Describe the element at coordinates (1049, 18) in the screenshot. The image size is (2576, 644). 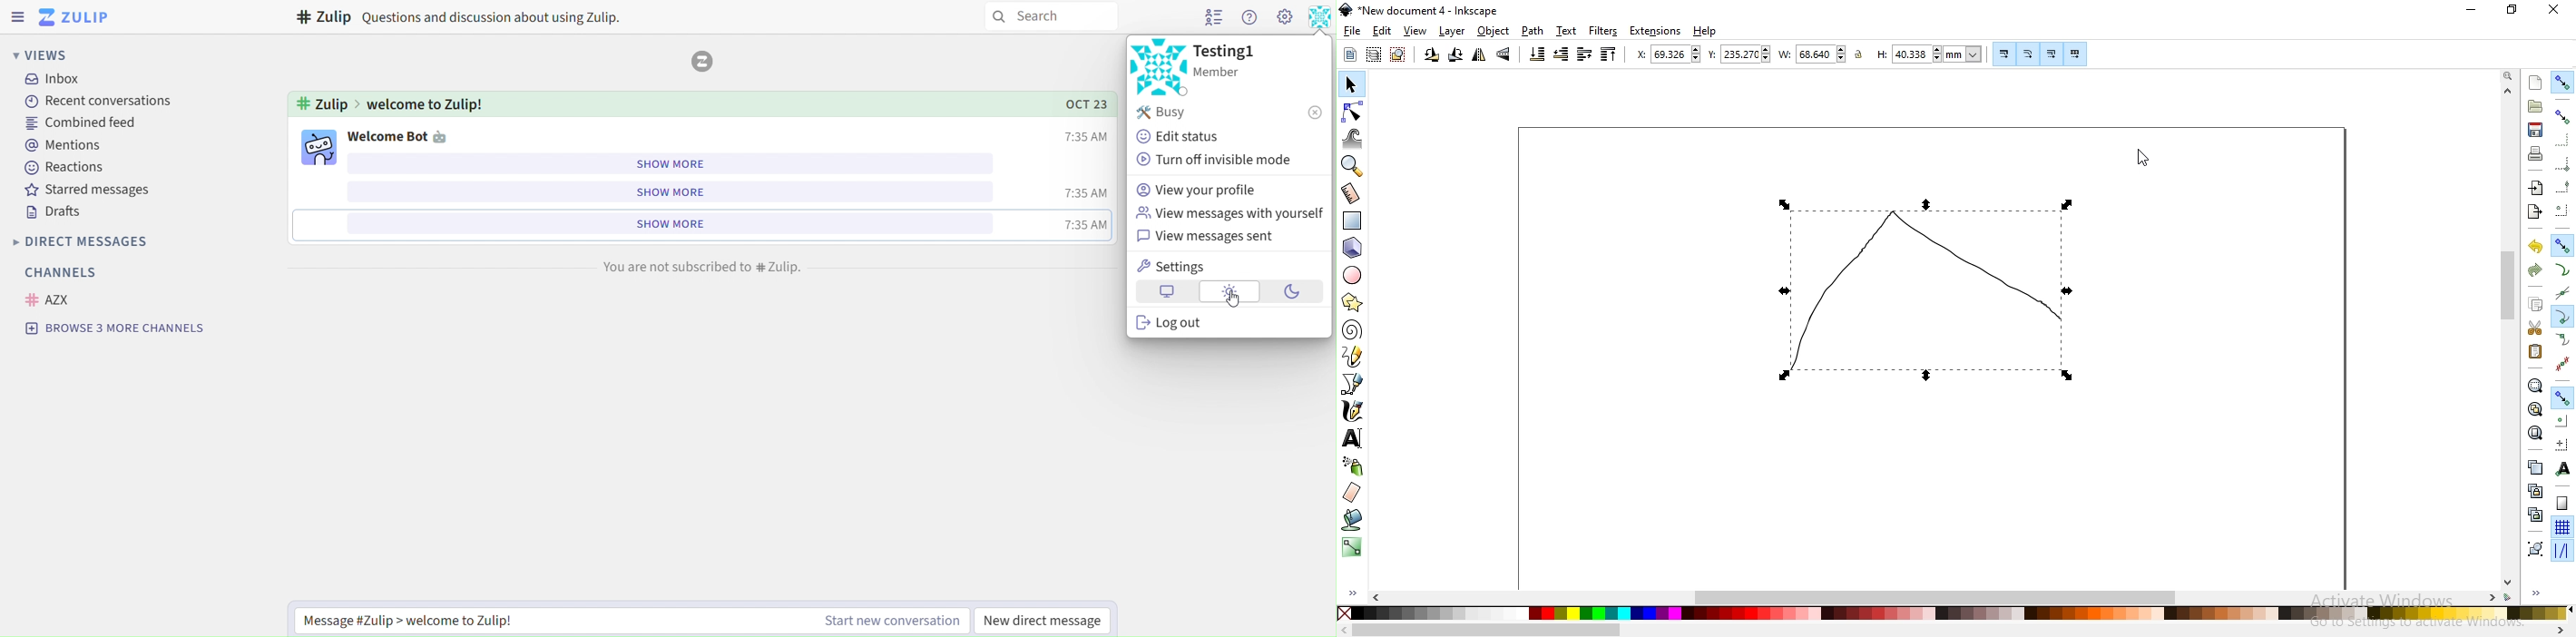
I see `search ` at that location.